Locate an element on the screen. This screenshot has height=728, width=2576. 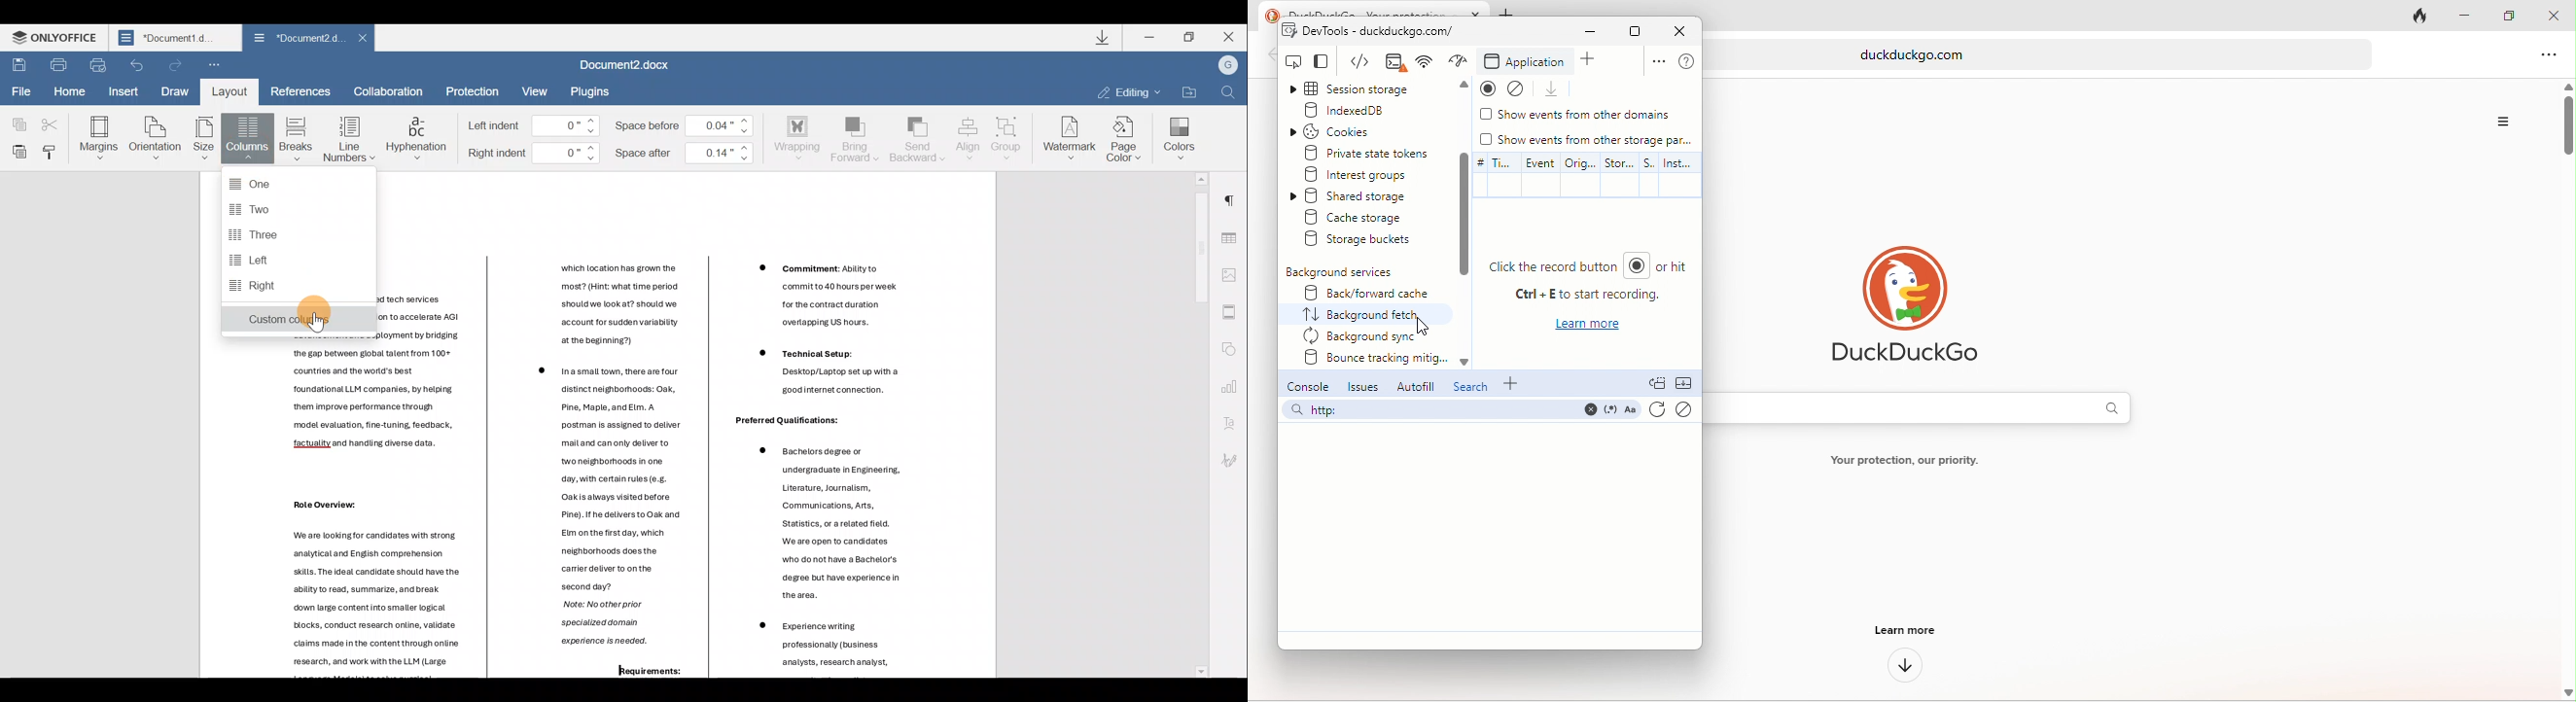
Align is located at coordinates (969, 137).